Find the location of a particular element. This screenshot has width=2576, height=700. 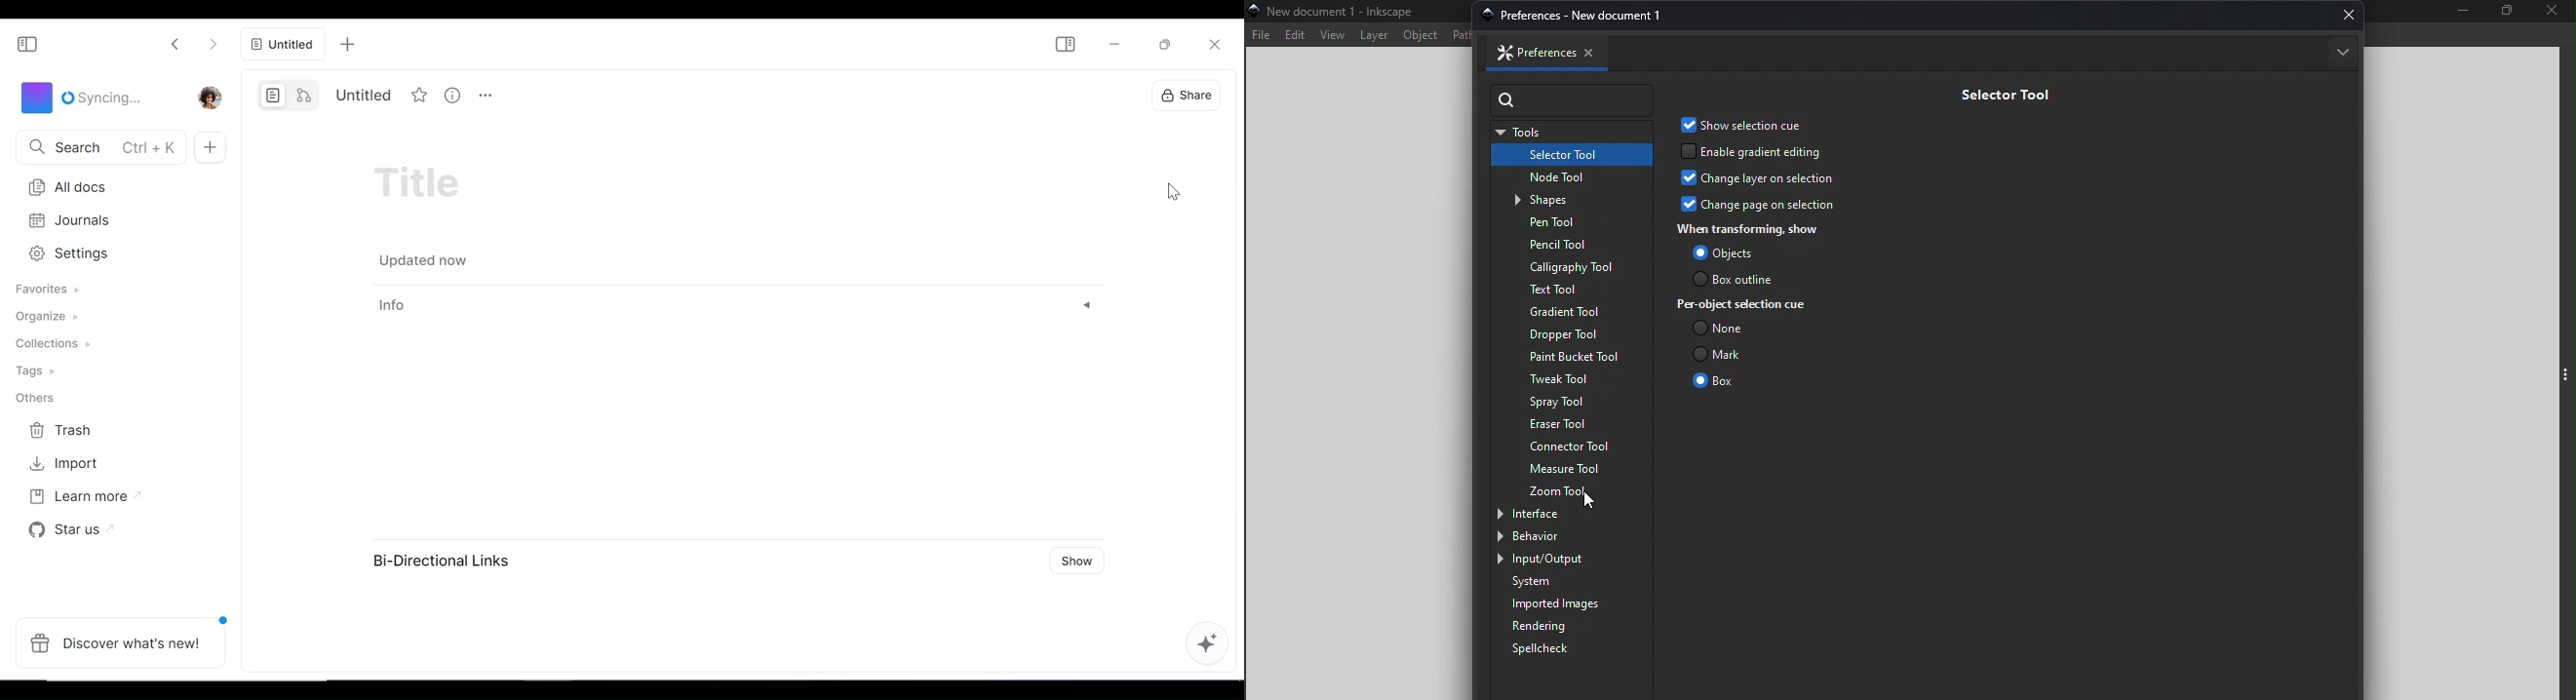

Pen tool is located at coordinates (1542, 221).